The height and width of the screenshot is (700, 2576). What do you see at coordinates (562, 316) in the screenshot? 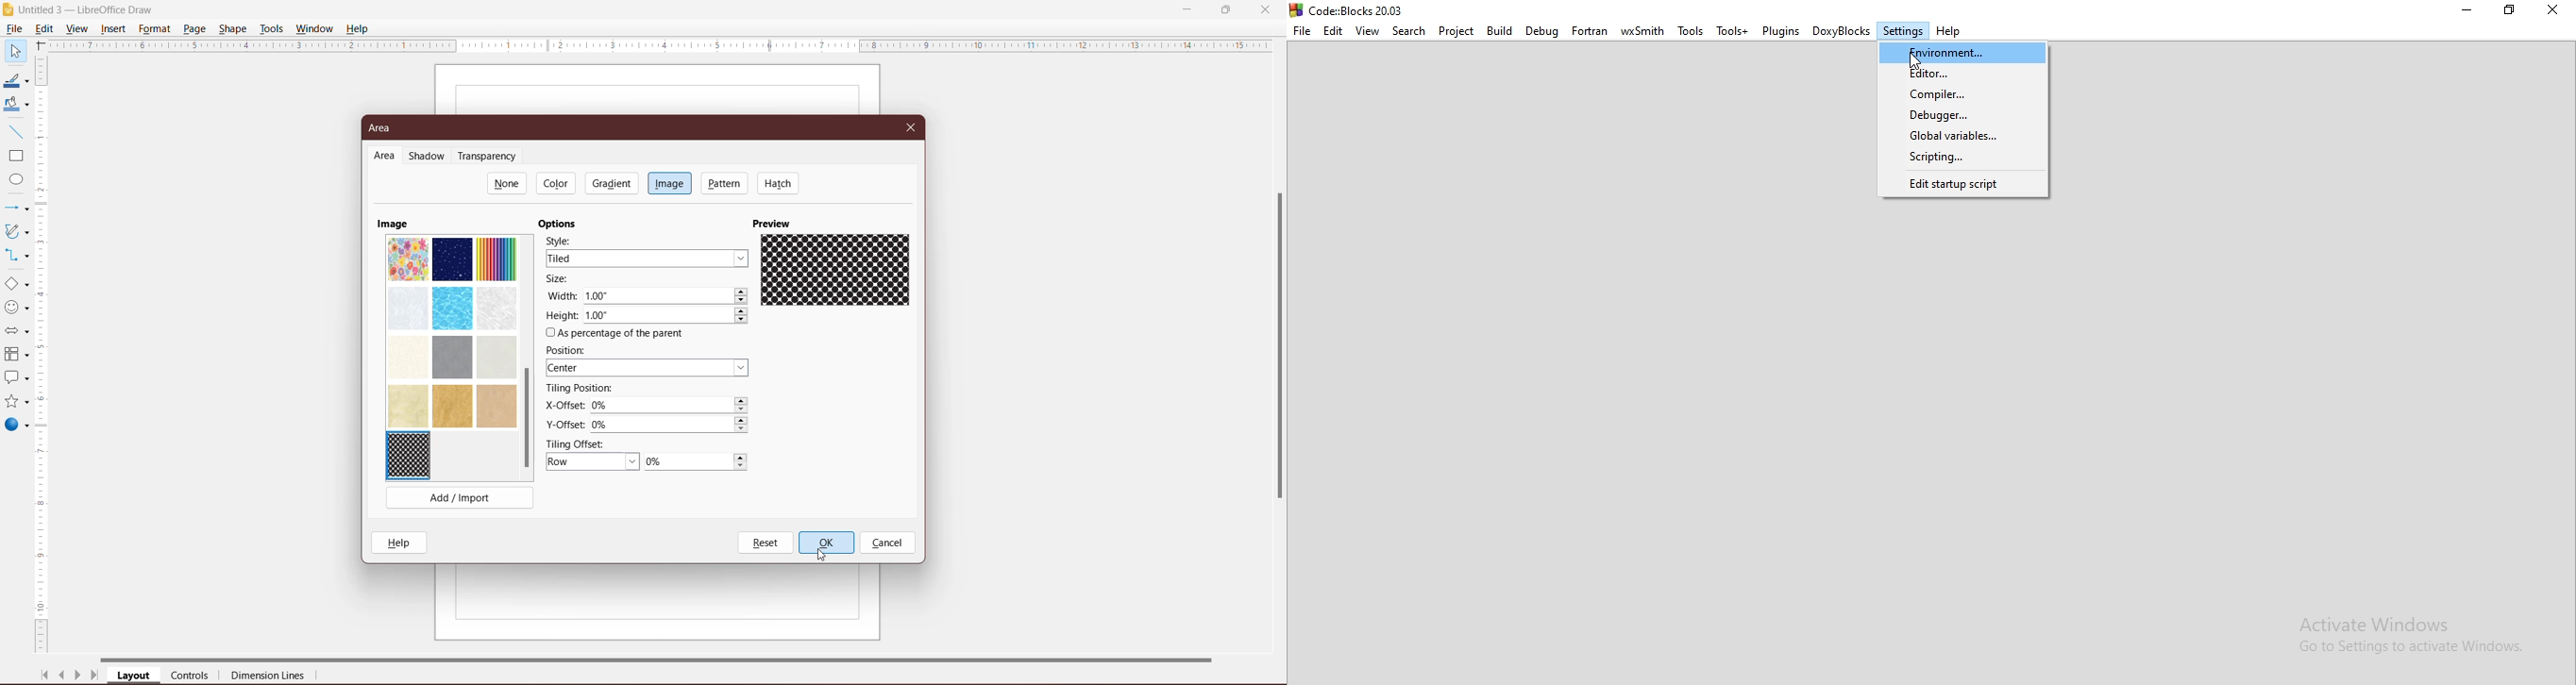
I see `Height` at bounding box center [562, 316].